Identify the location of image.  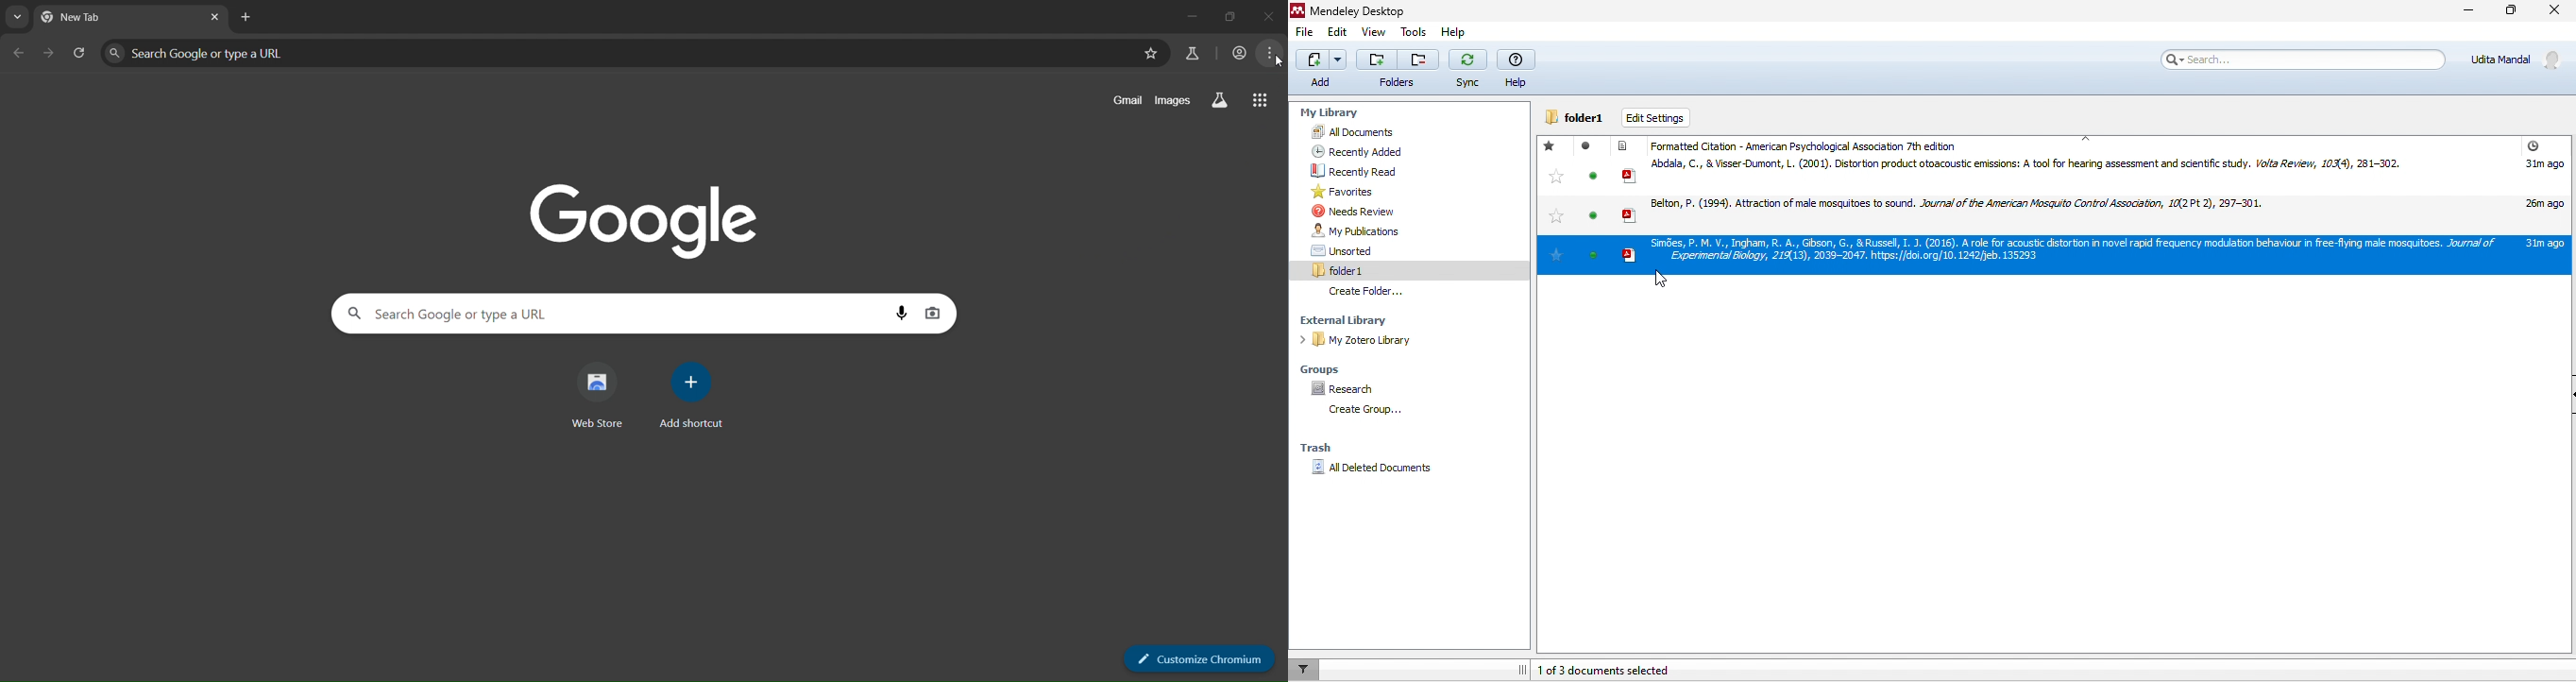
(644, 217).